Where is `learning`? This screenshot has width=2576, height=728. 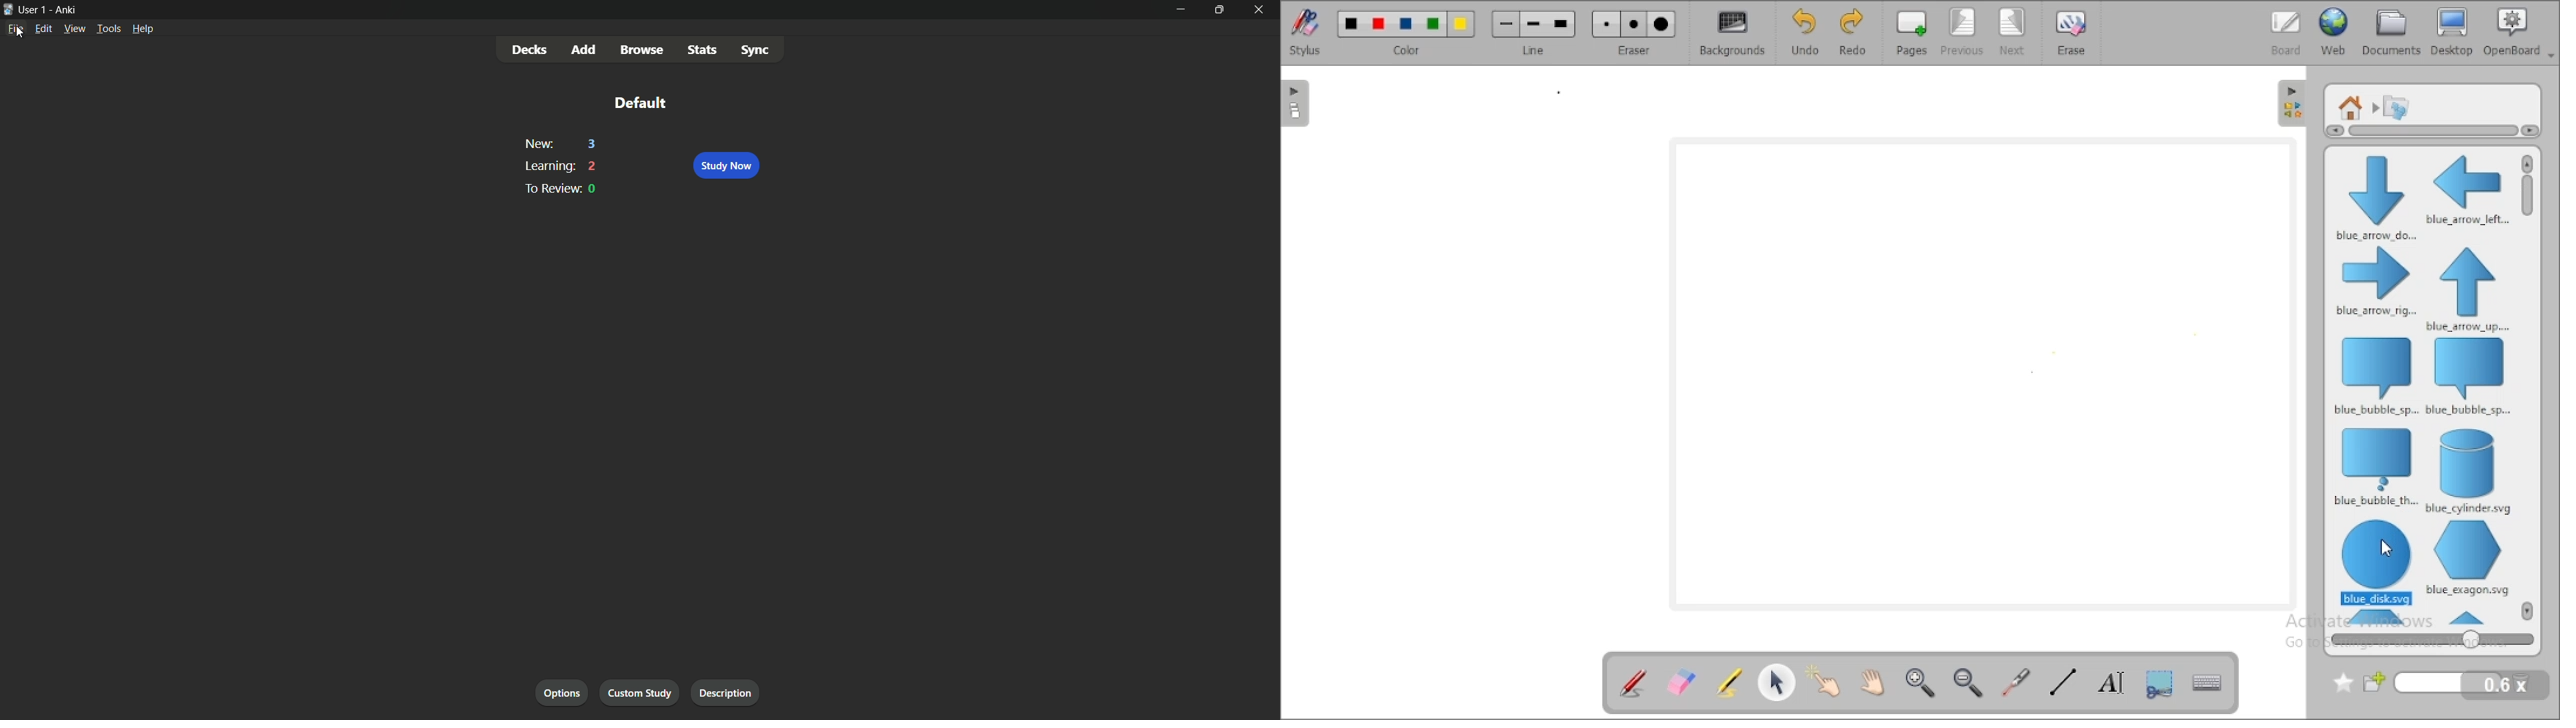
learning is located at coordinates (547, 166).